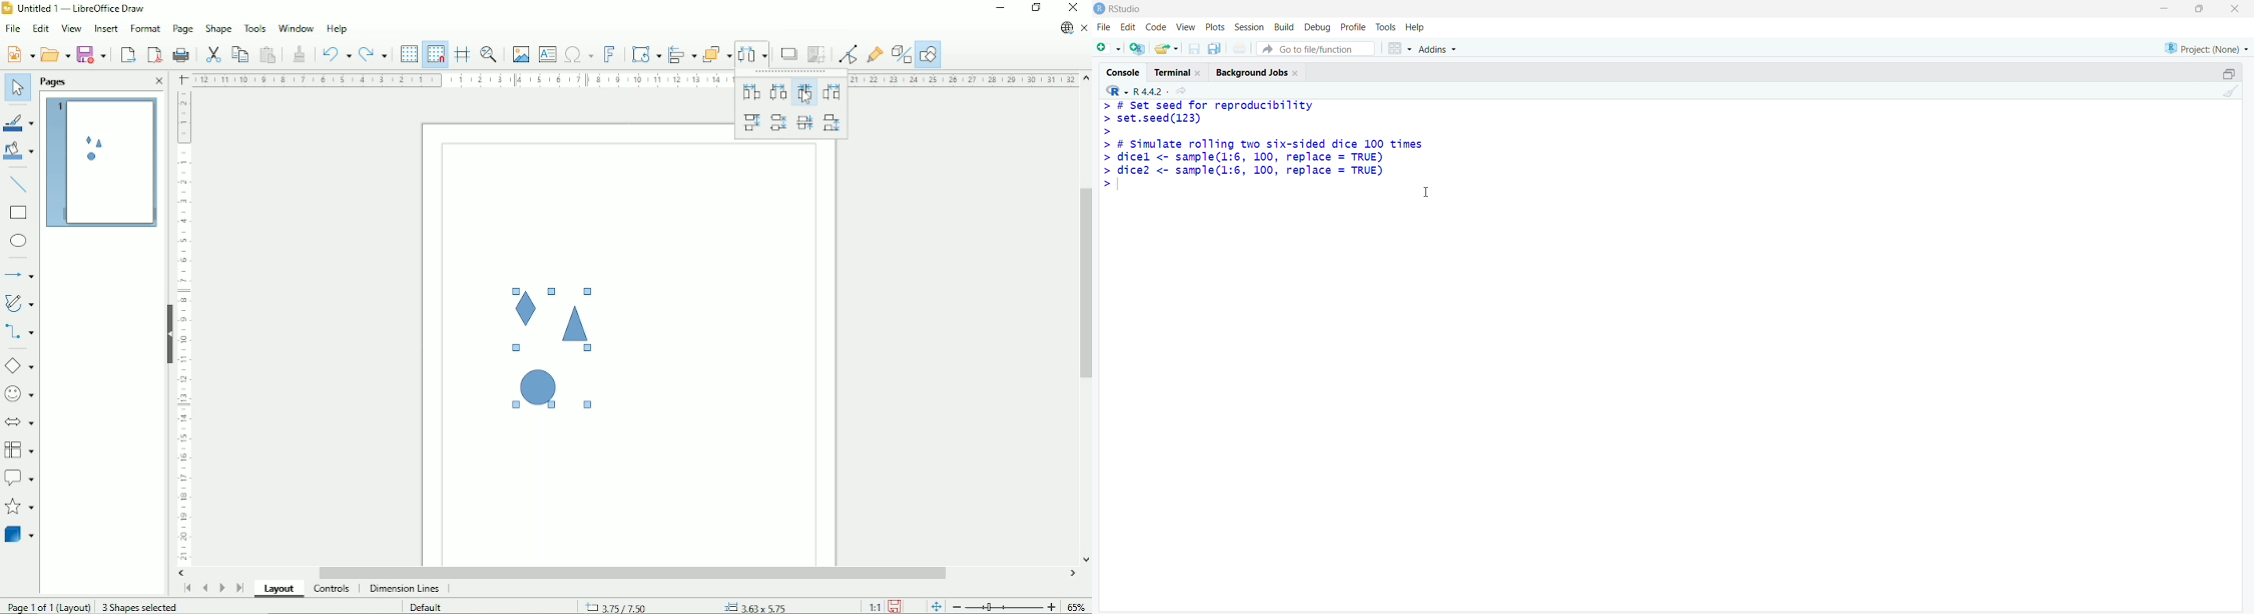 This screenshot has height=616, width=2268. I want to click on Clone formatting, so click(300, 53).